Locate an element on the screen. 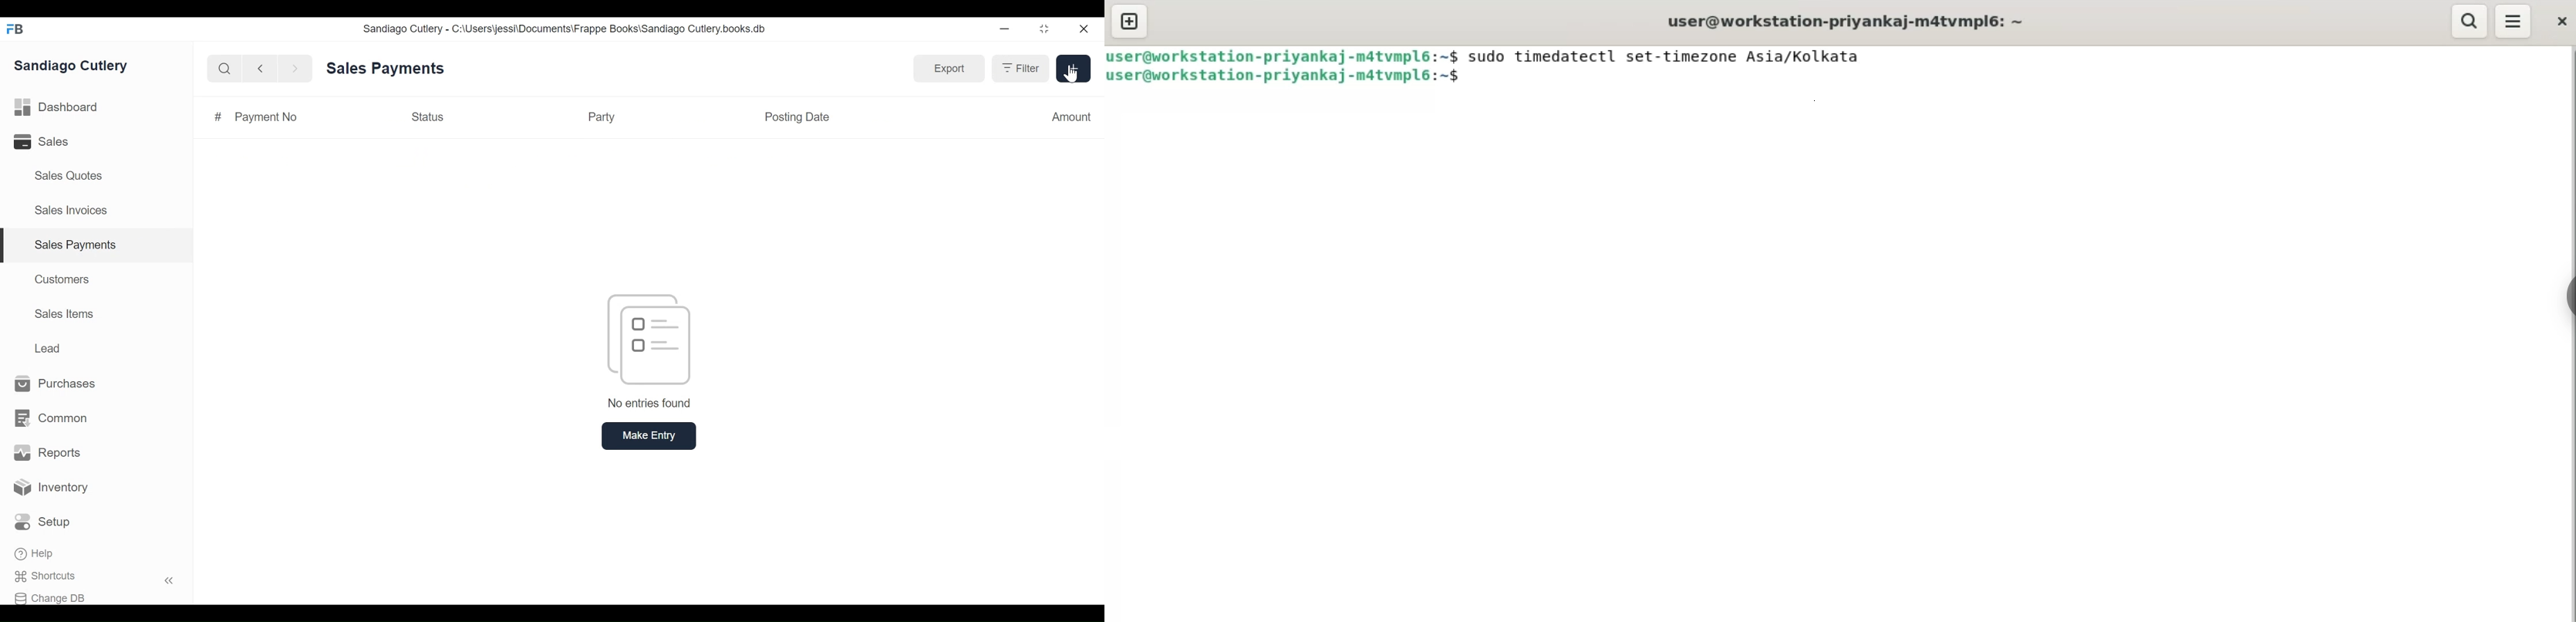 The height and width of the screenshot is (644, 2576). | Sales Payments is located at coordinates (98, 246).